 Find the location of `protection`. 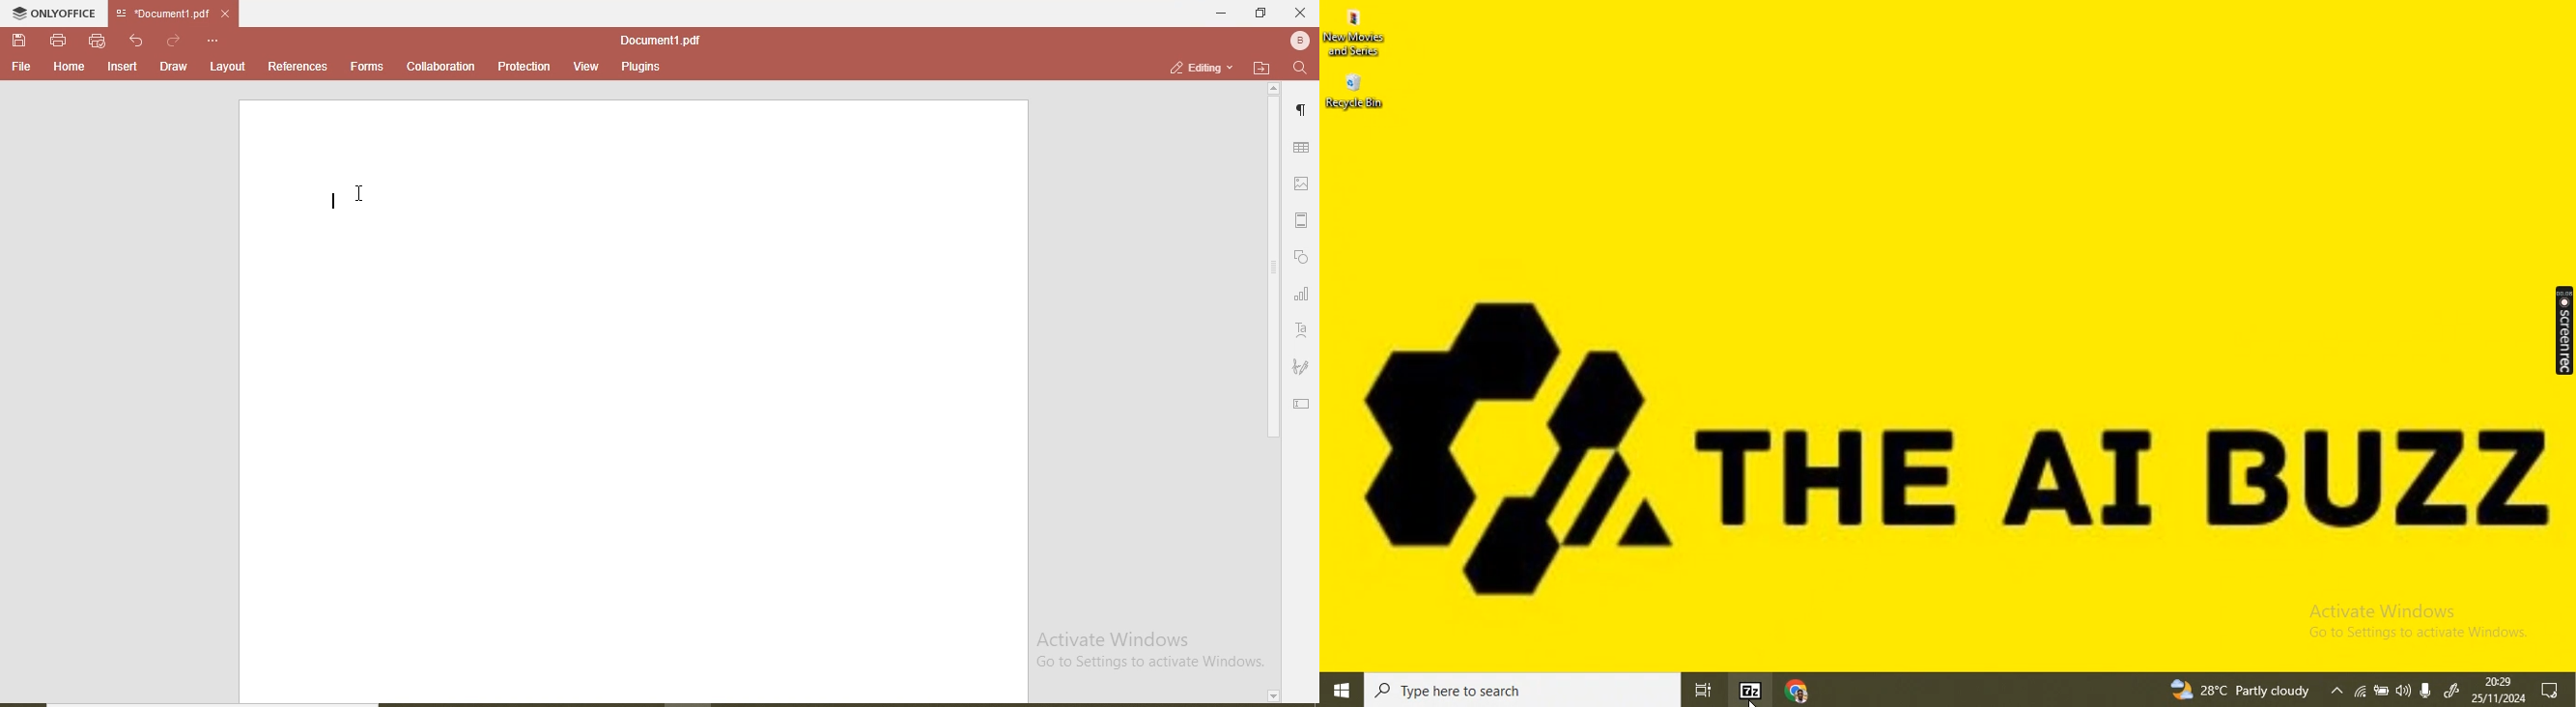

protection is located at coordinates (523, 67).